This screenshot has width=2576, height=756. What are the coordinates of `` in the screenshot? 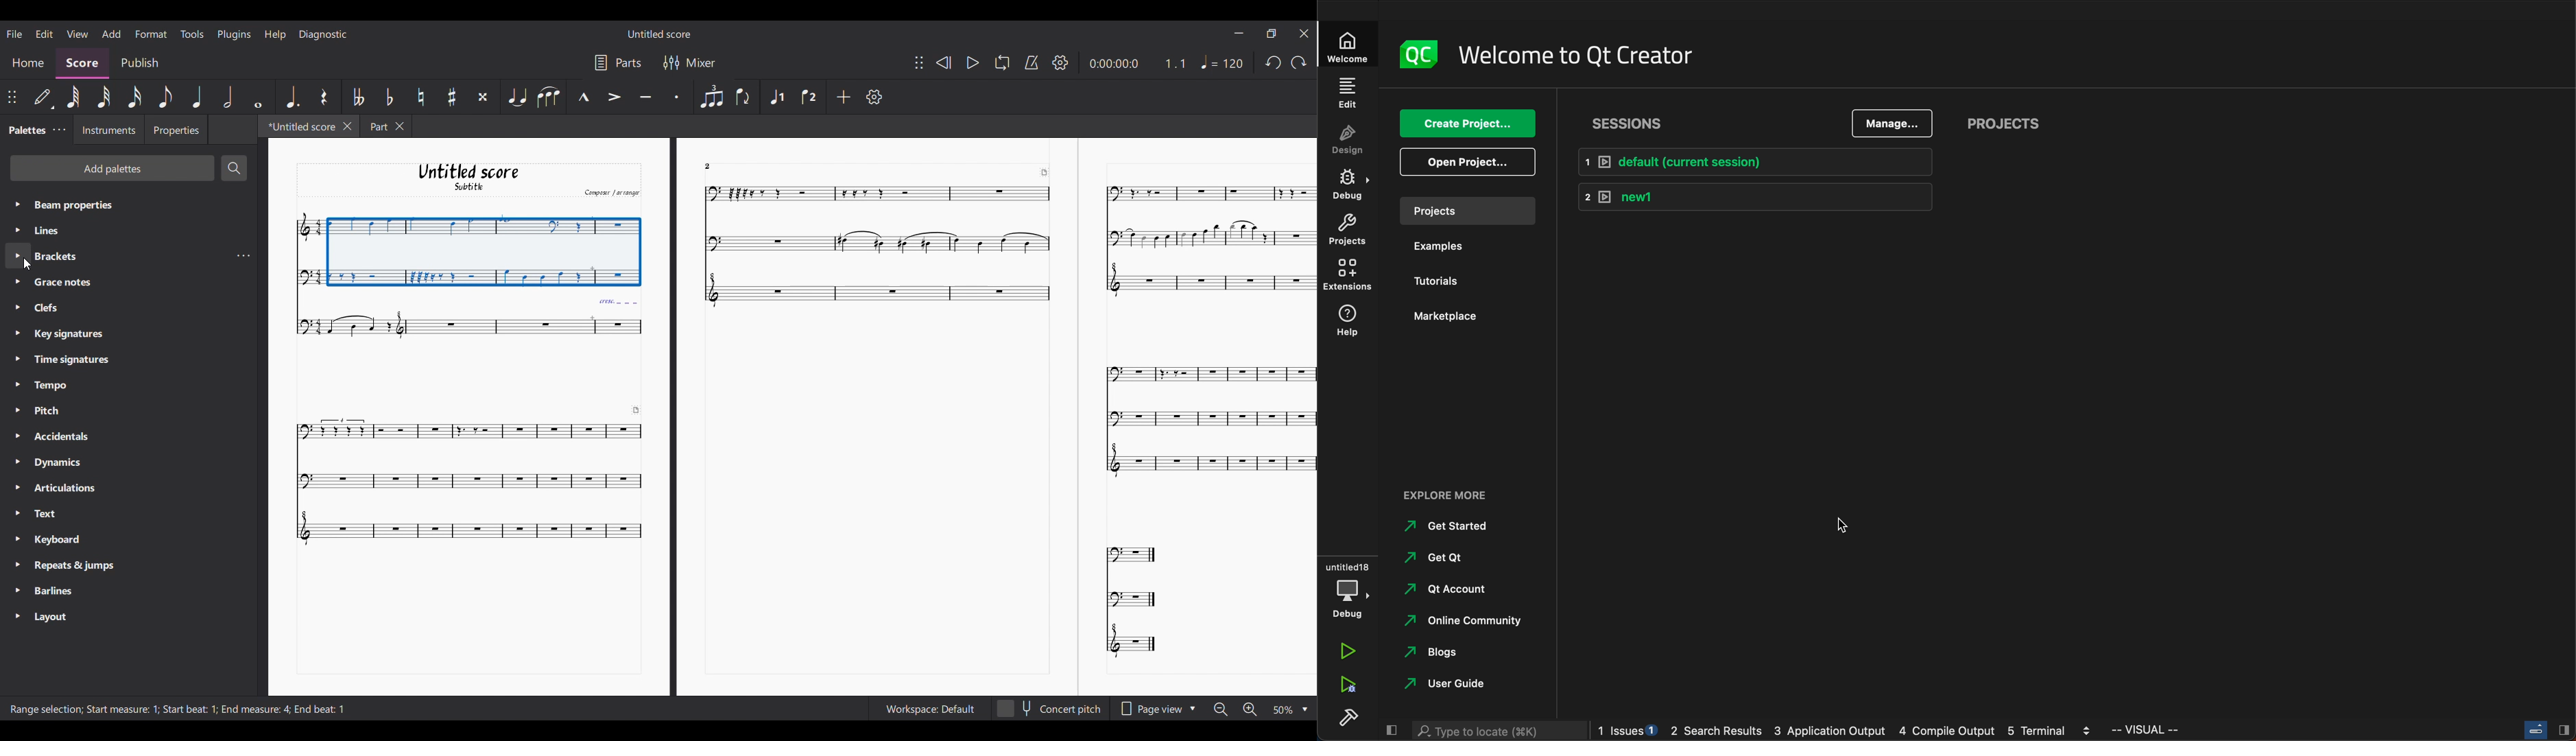 It's located at (15, 514).